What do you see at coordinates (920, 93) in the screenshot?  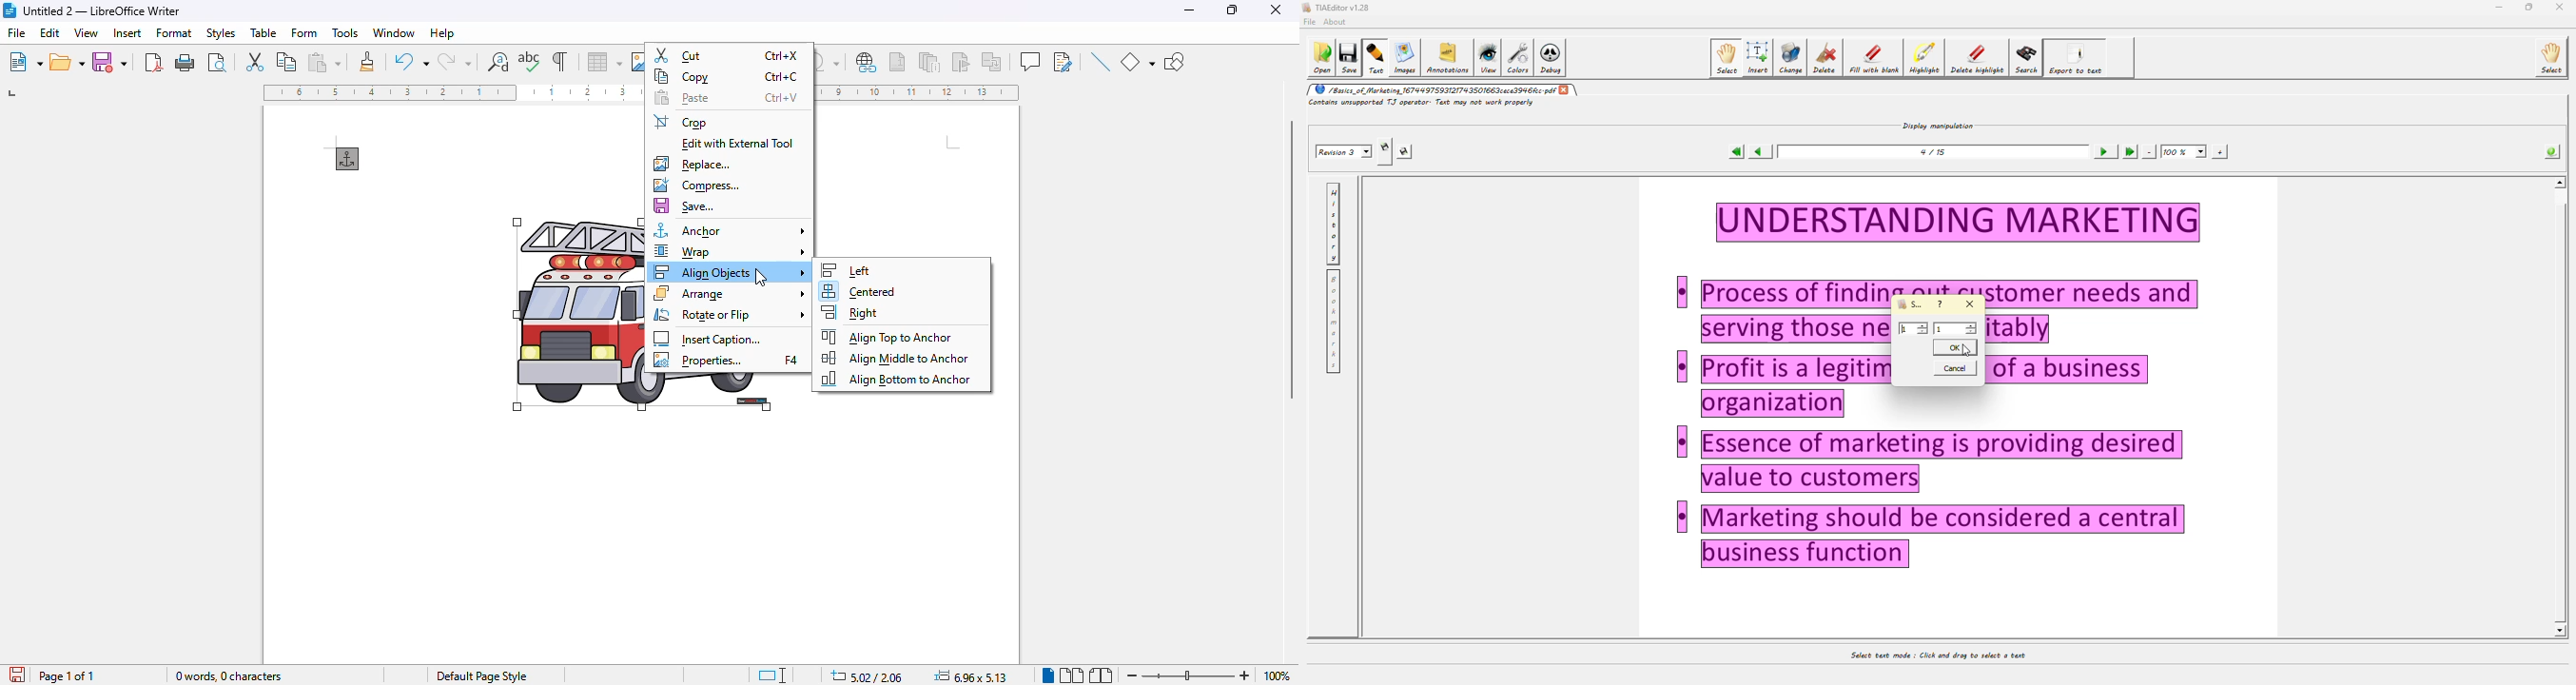 I see `ruler` at bounding box center [920, 93].